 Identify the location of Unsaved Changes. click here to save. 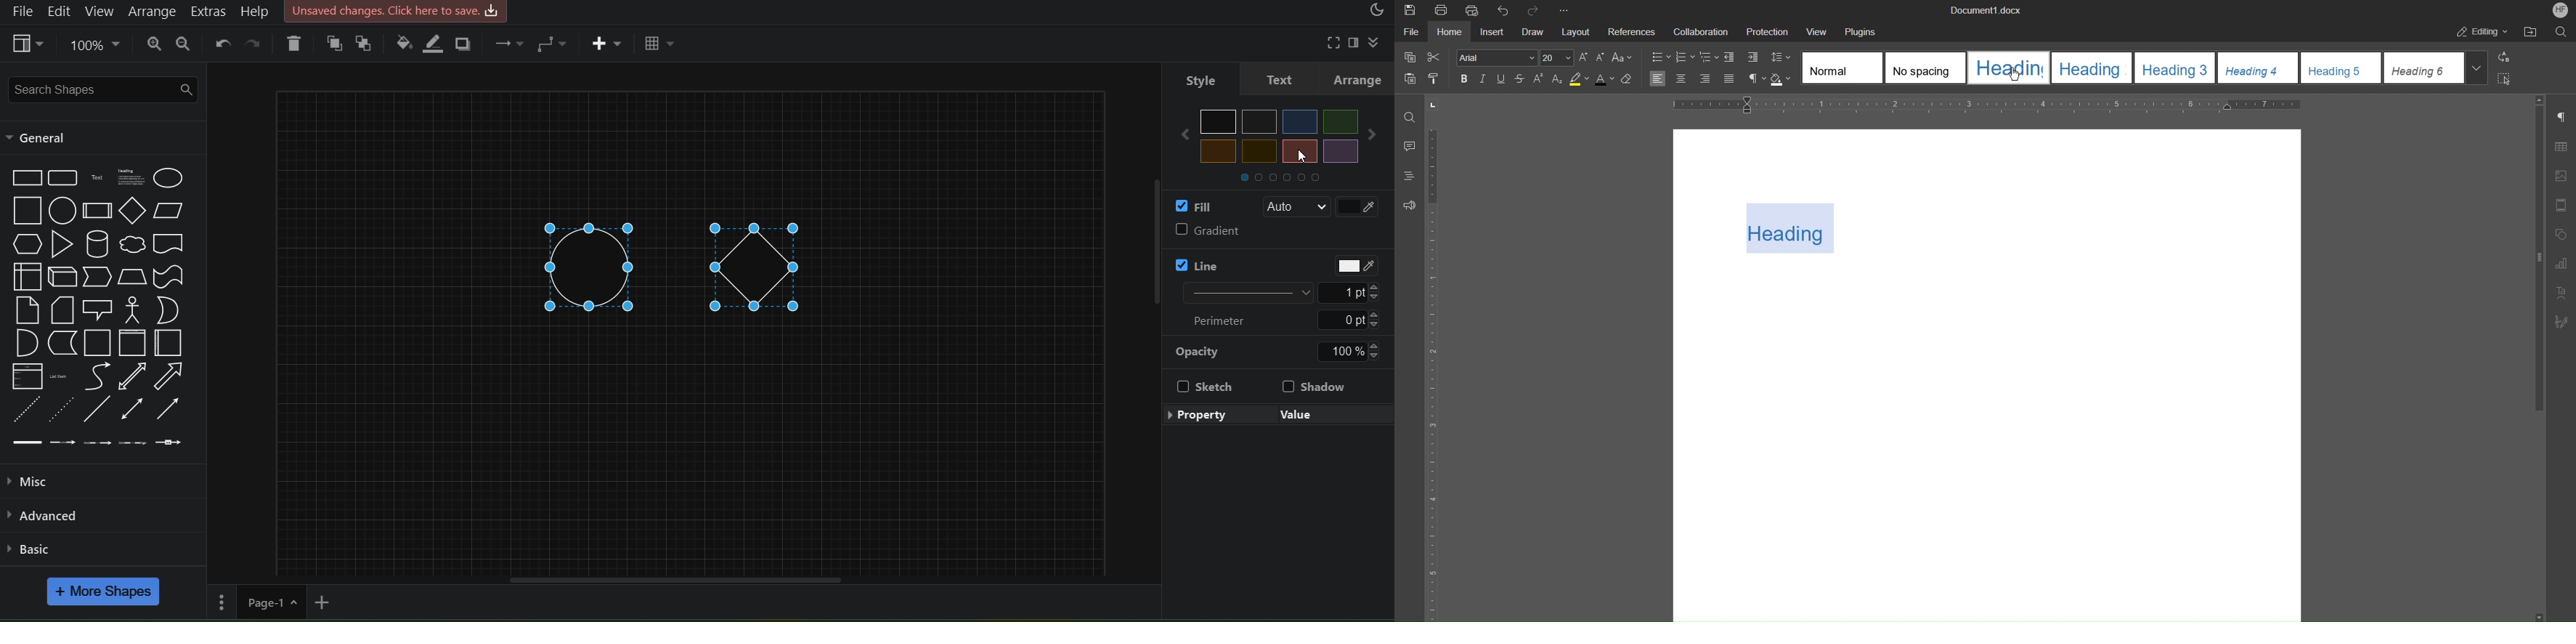
(397, 12).